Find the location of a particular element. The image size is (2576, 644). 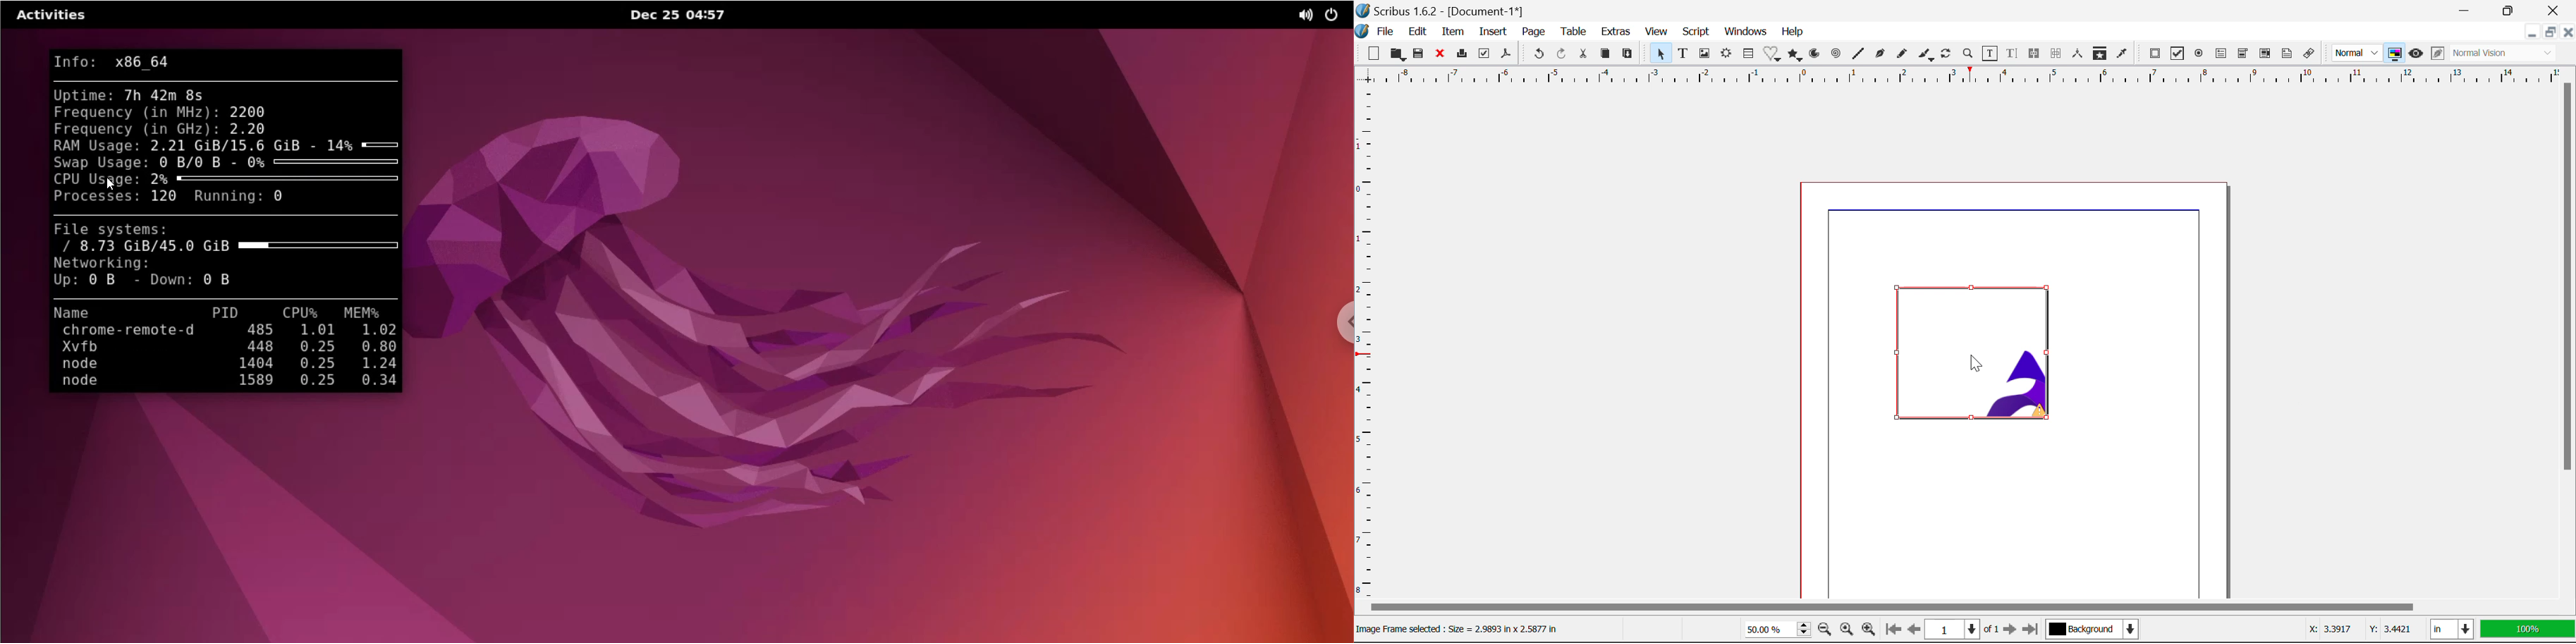

Line is located at coordinates (1858, 55).